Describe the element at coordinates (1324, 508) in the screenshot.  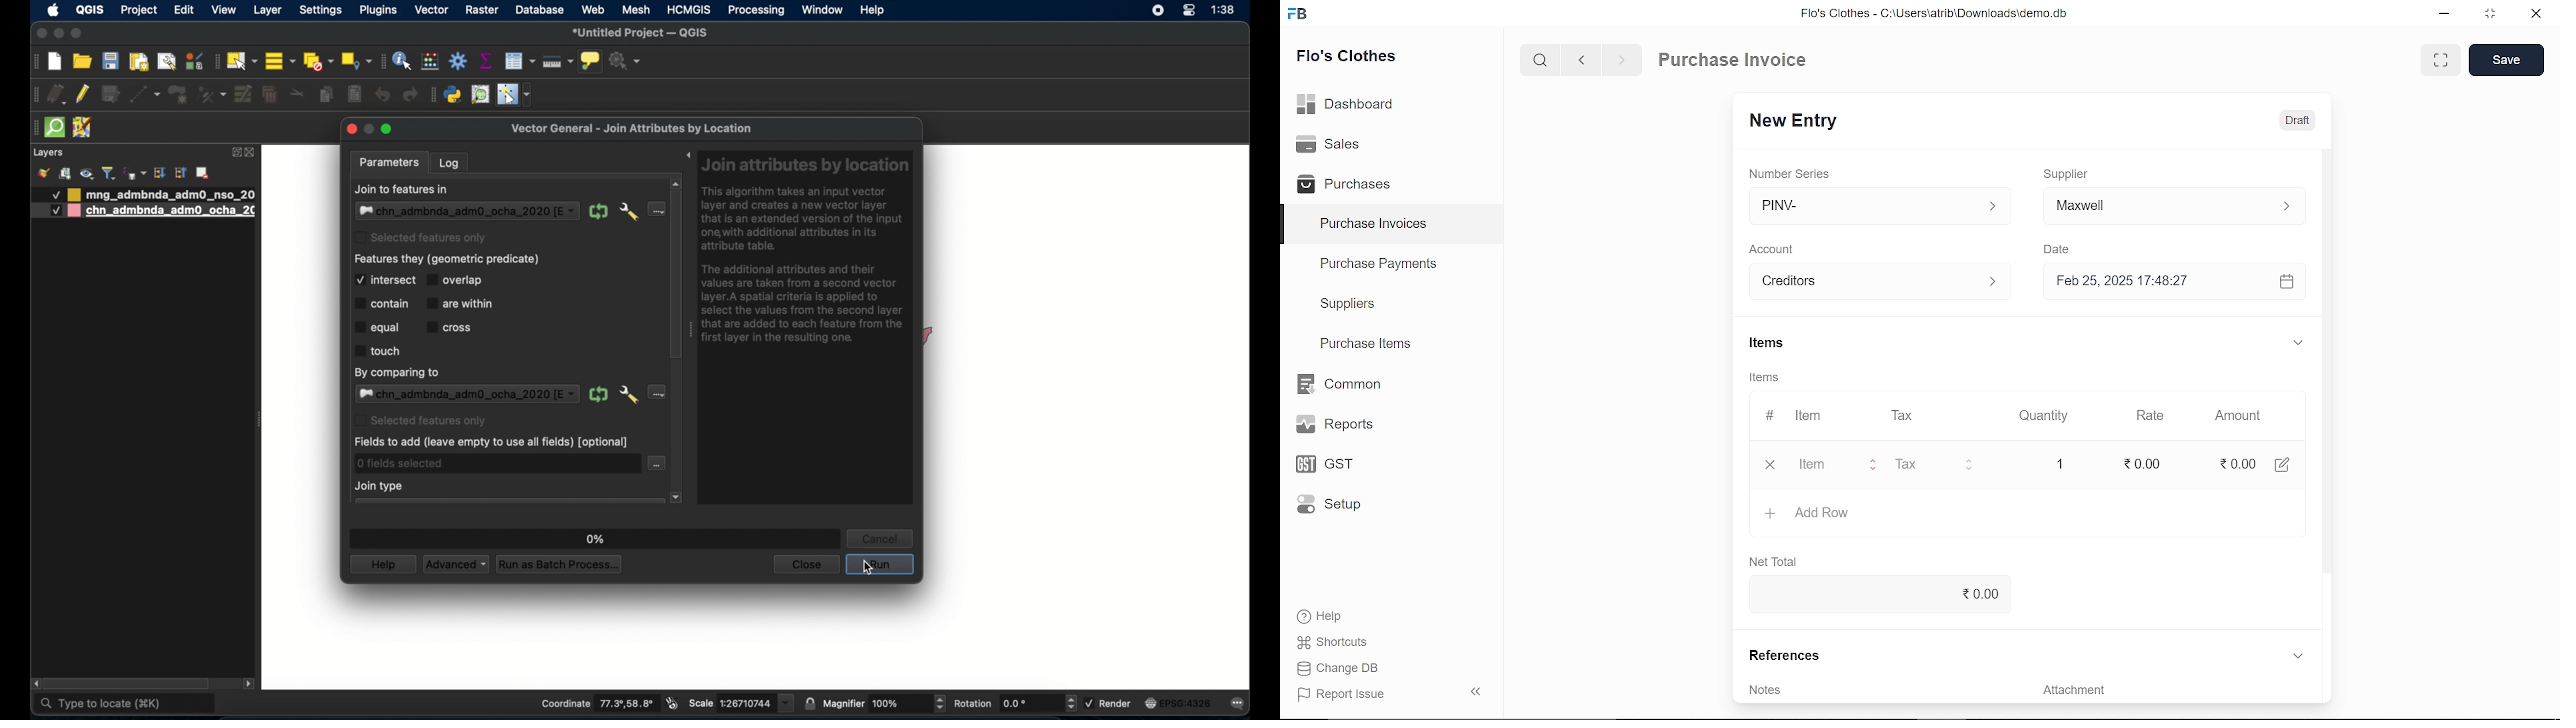
I see `Setup` at that location.